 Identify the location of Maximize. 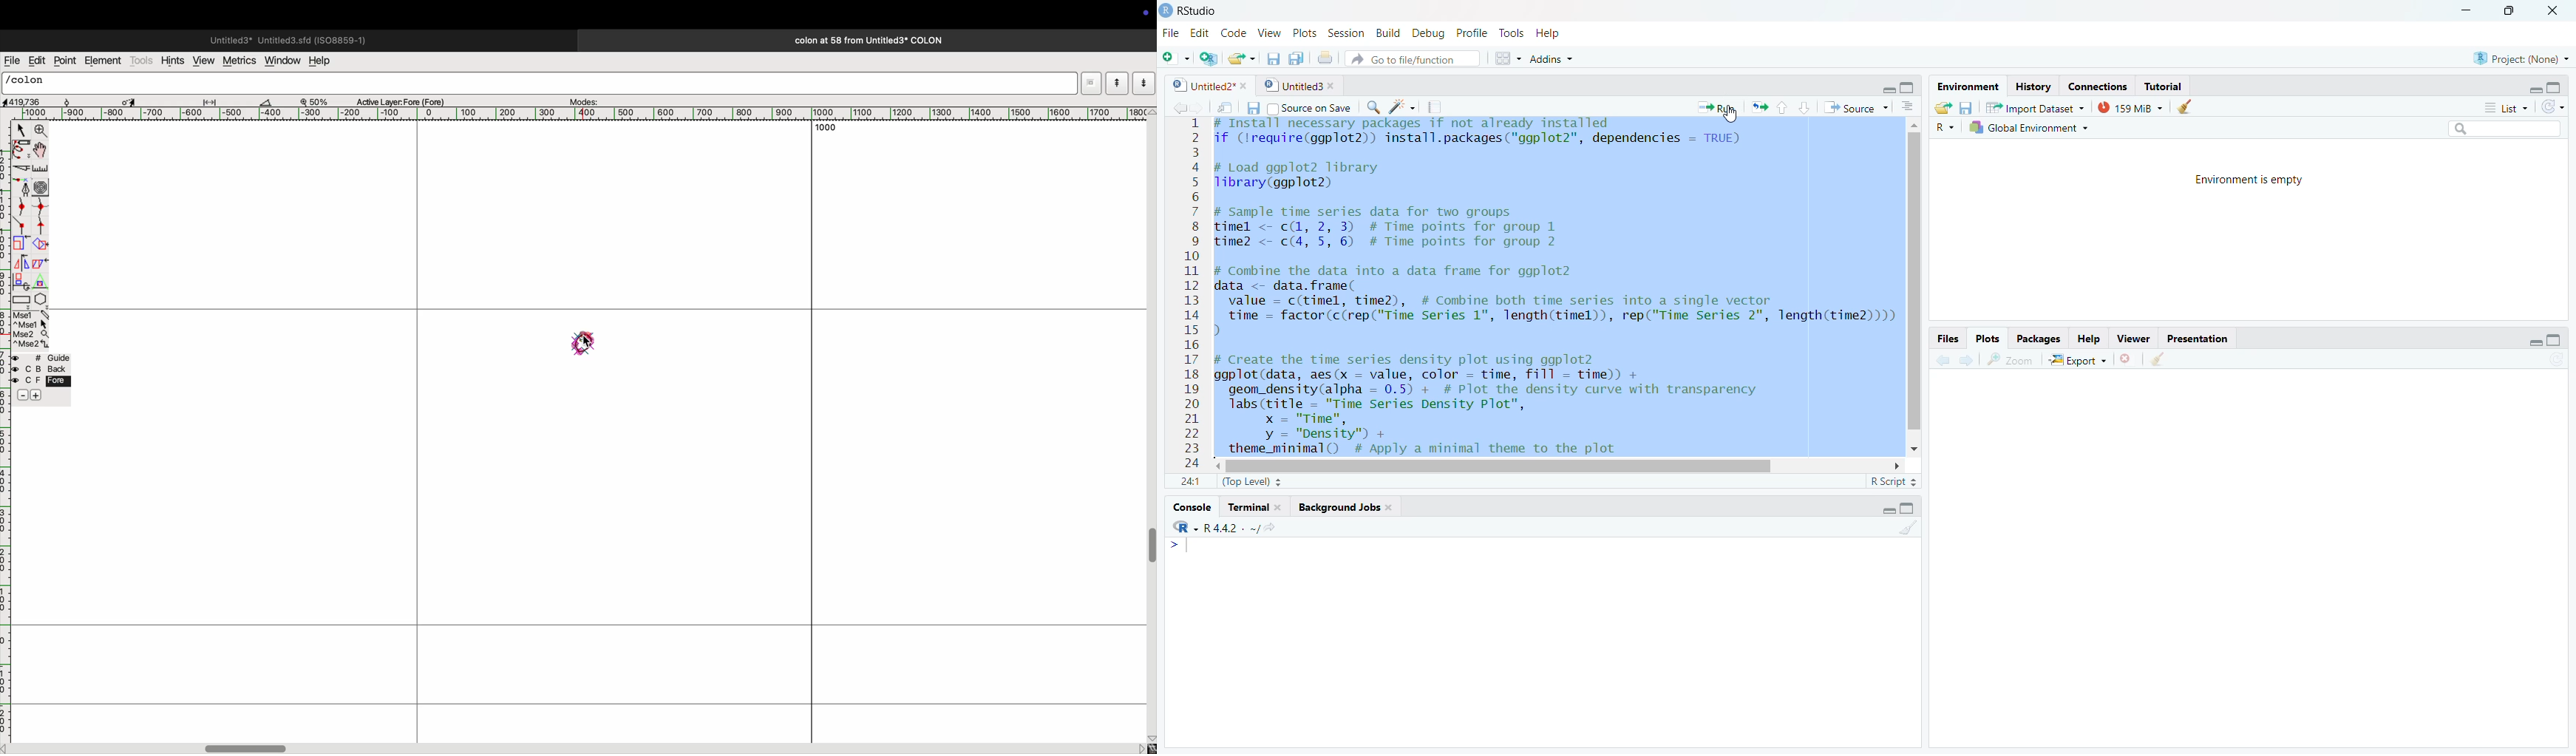
(1909, 88).